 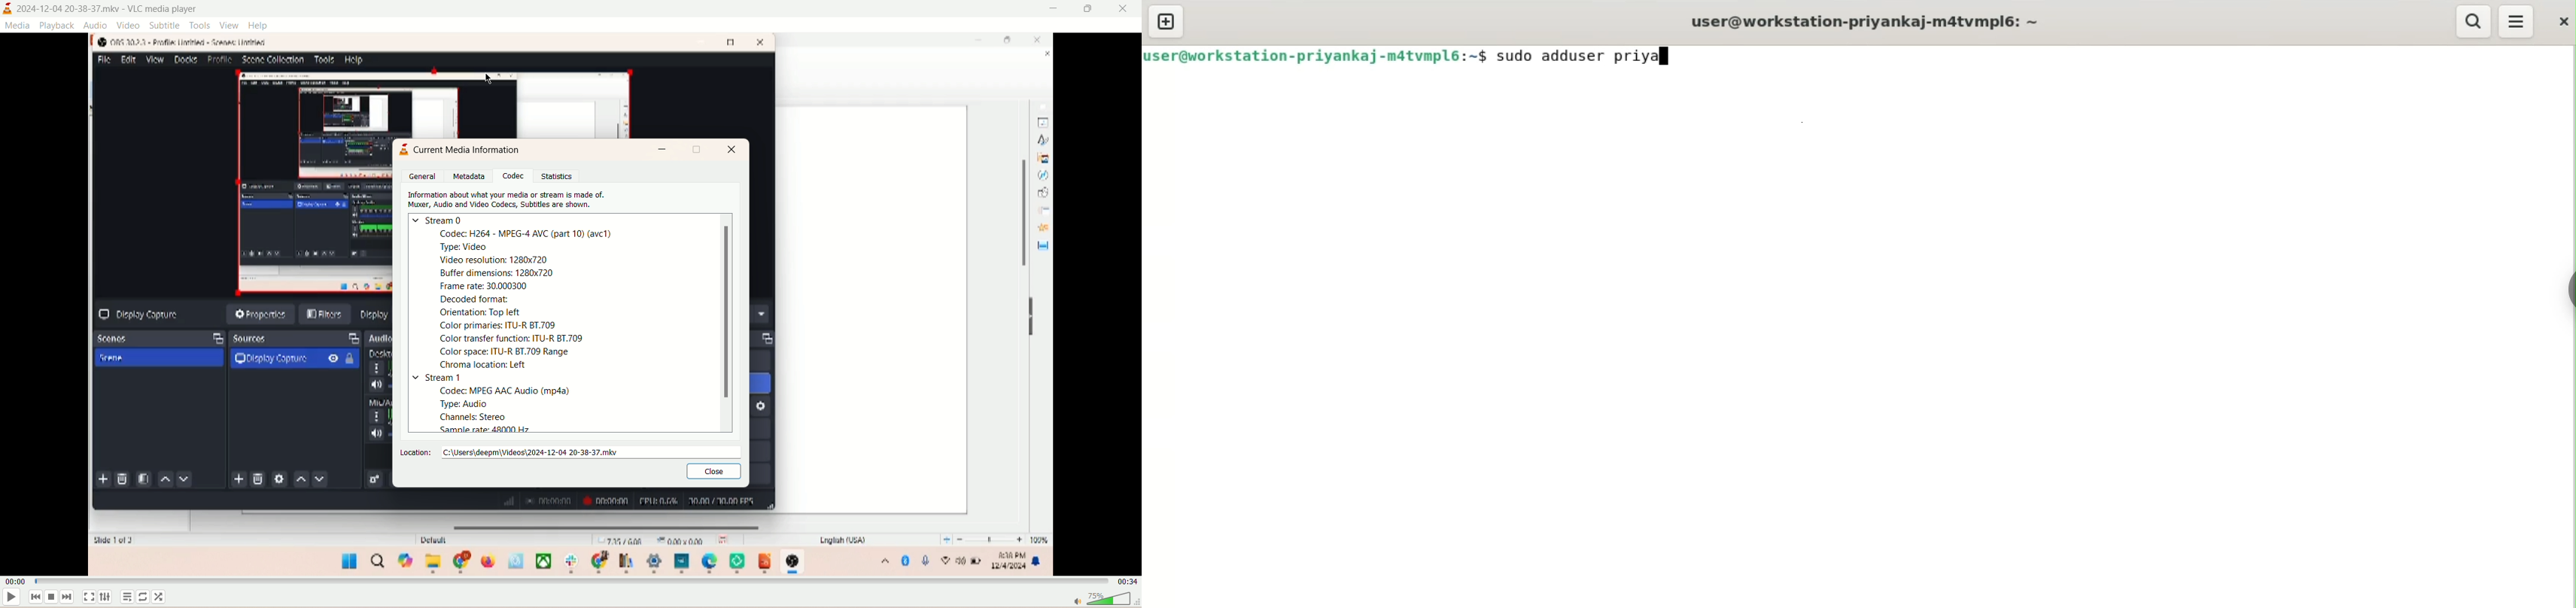 I want to click on metadata, so click(x=471, y=176).